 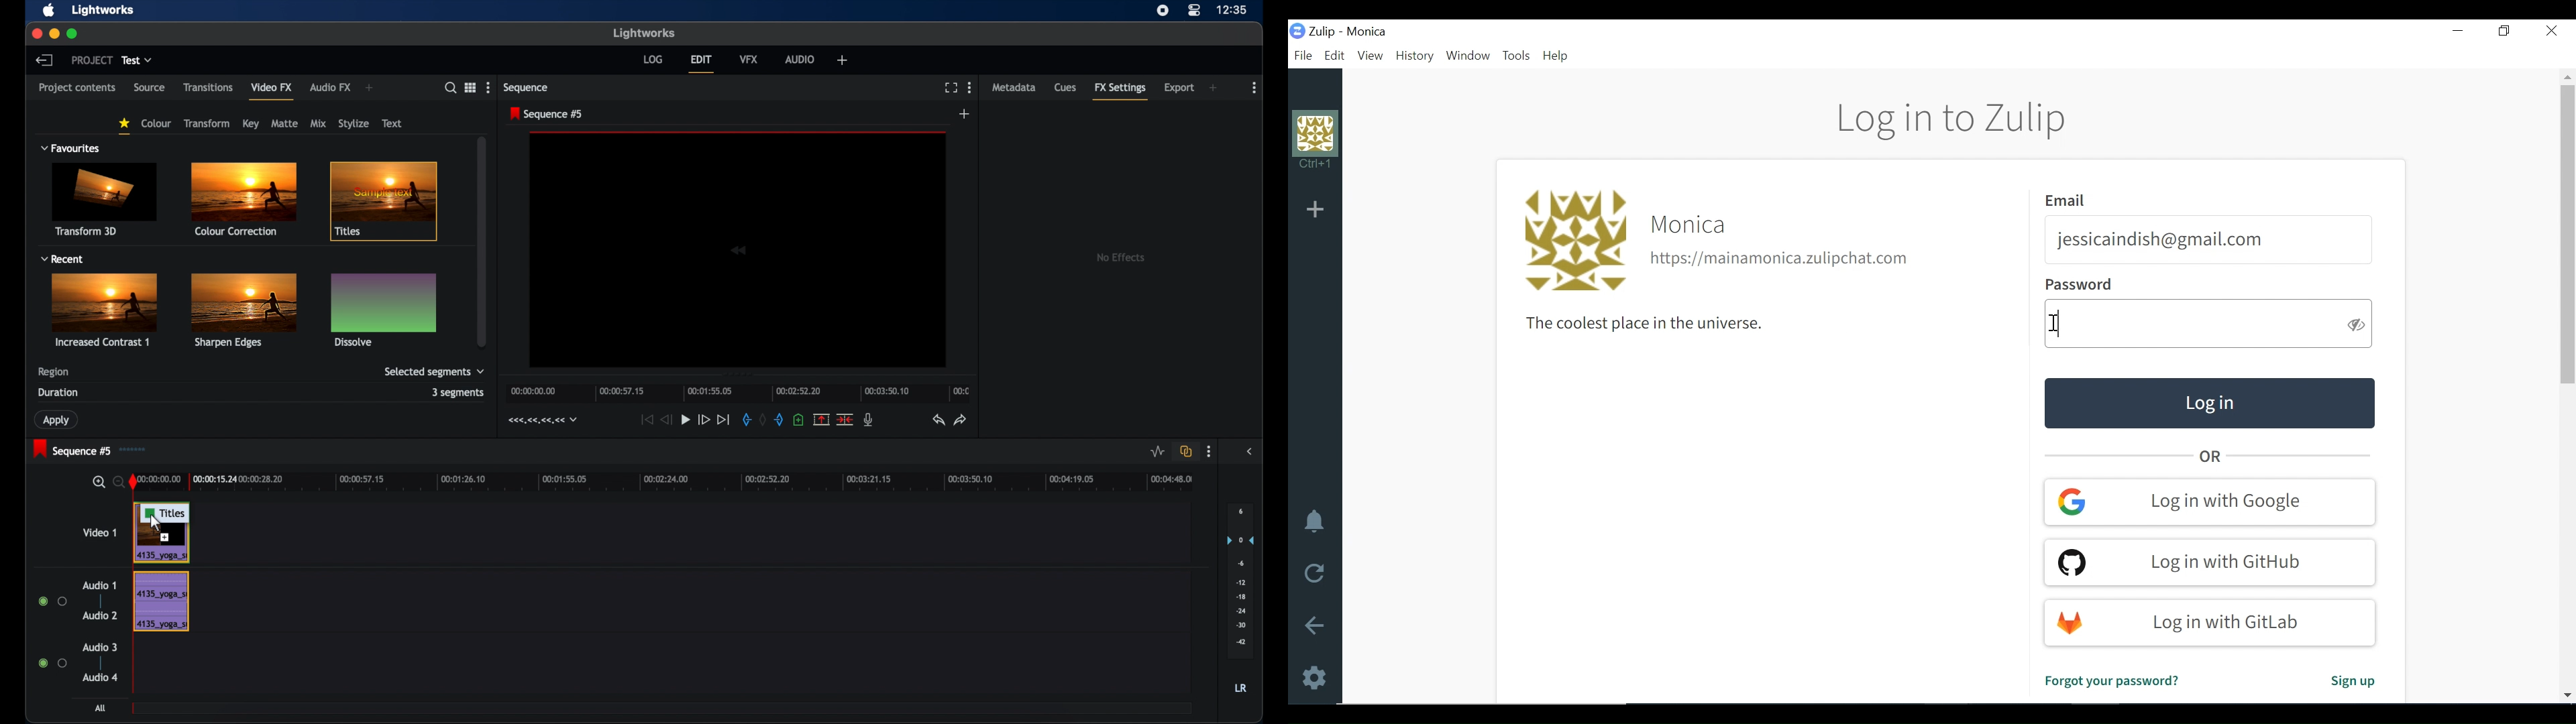 What do you see at coordinates (434, 372) in the screenshot?
I see `selected segments` at bounding box center [434, 372].